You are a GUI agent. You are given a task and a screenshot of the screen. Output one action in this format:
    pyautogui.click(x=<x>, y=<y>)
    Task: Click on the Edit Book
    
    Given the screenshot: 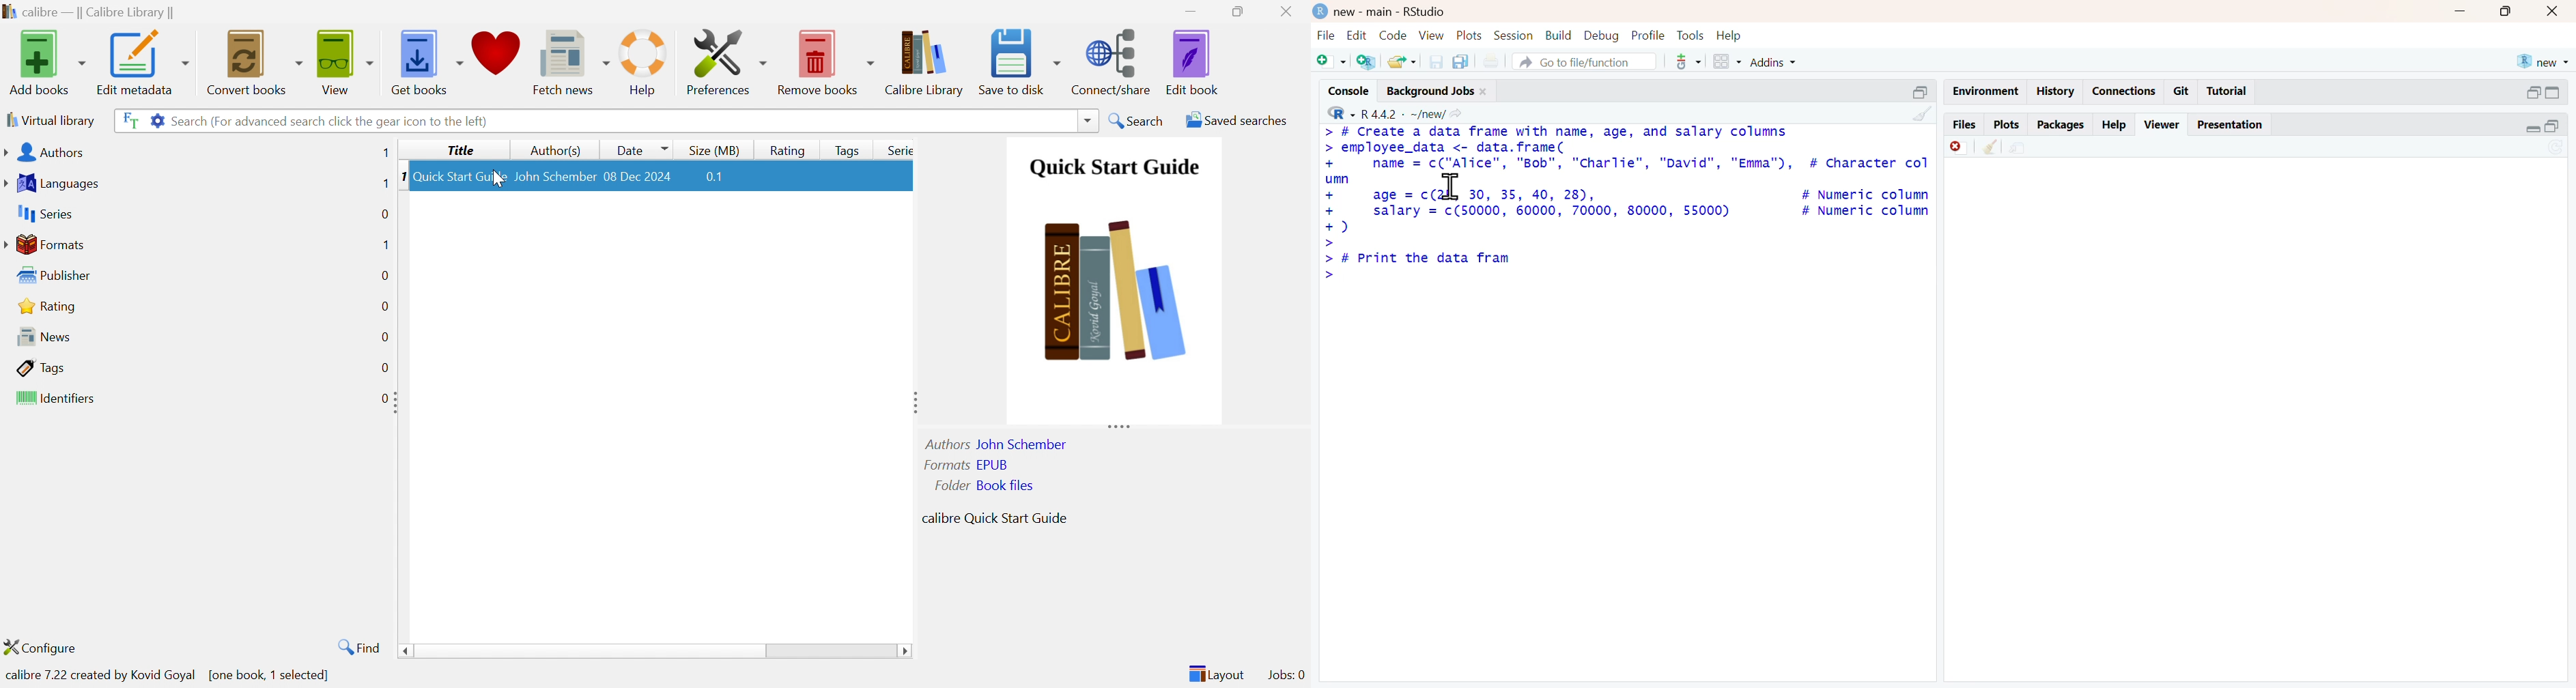 What is the action you would take?
    pyautogui.click(x=1194, y=61)
    